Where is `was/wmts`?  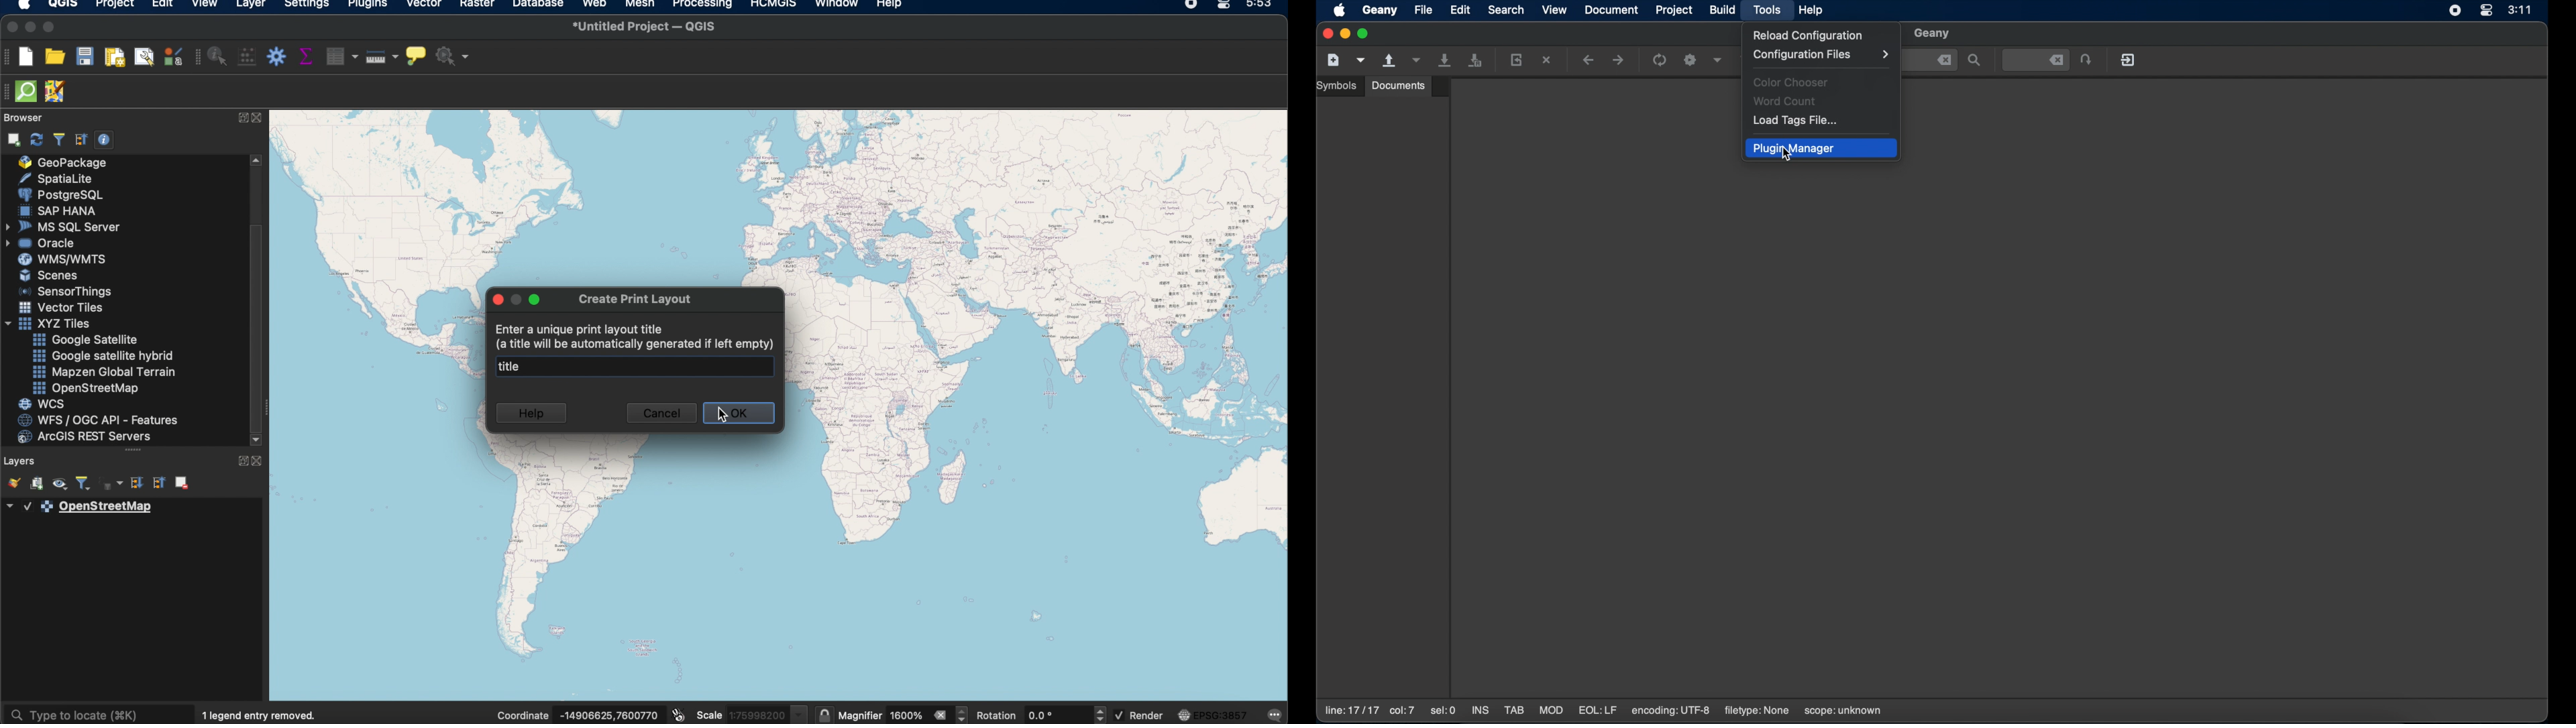 was/wmts is located at coordinates (61, 260).